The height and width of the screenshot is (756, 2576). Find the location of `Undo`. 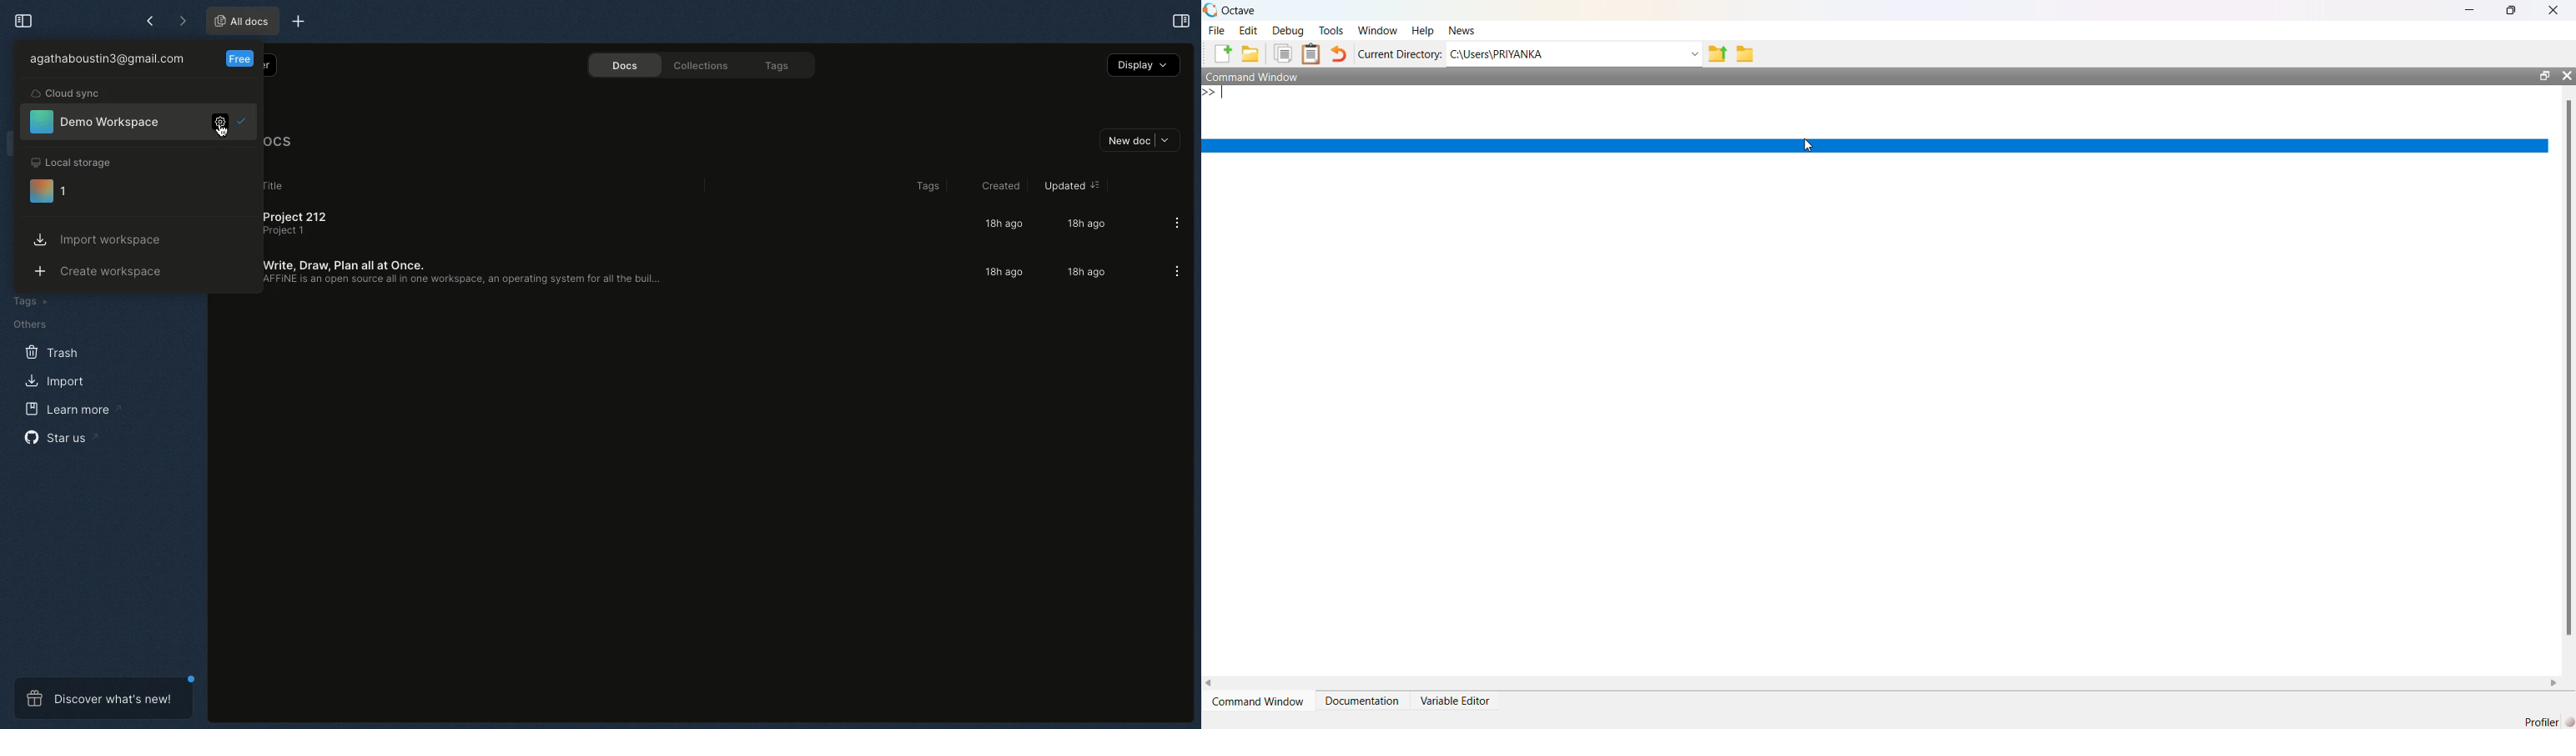

Undo is located at coordinates (1337, 54).